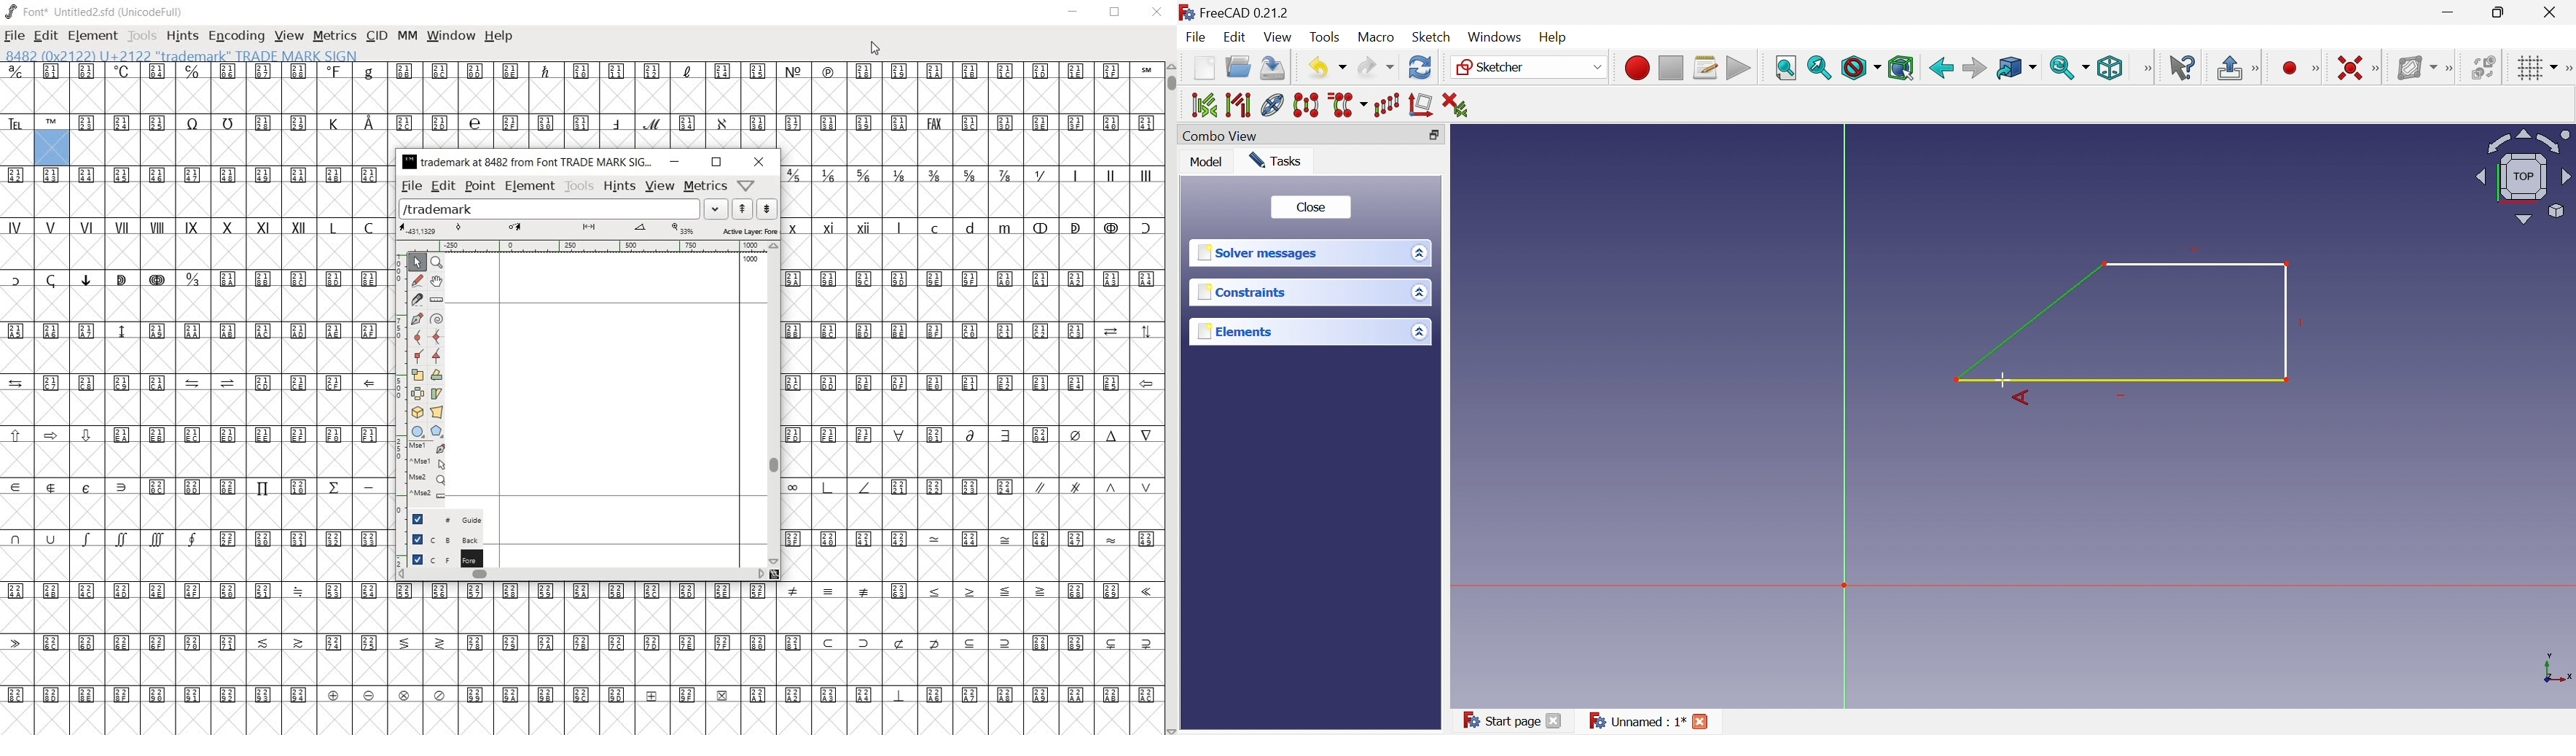 This screenshot has width=2576, height=756. I want to click on ruler, so click(588, 245).